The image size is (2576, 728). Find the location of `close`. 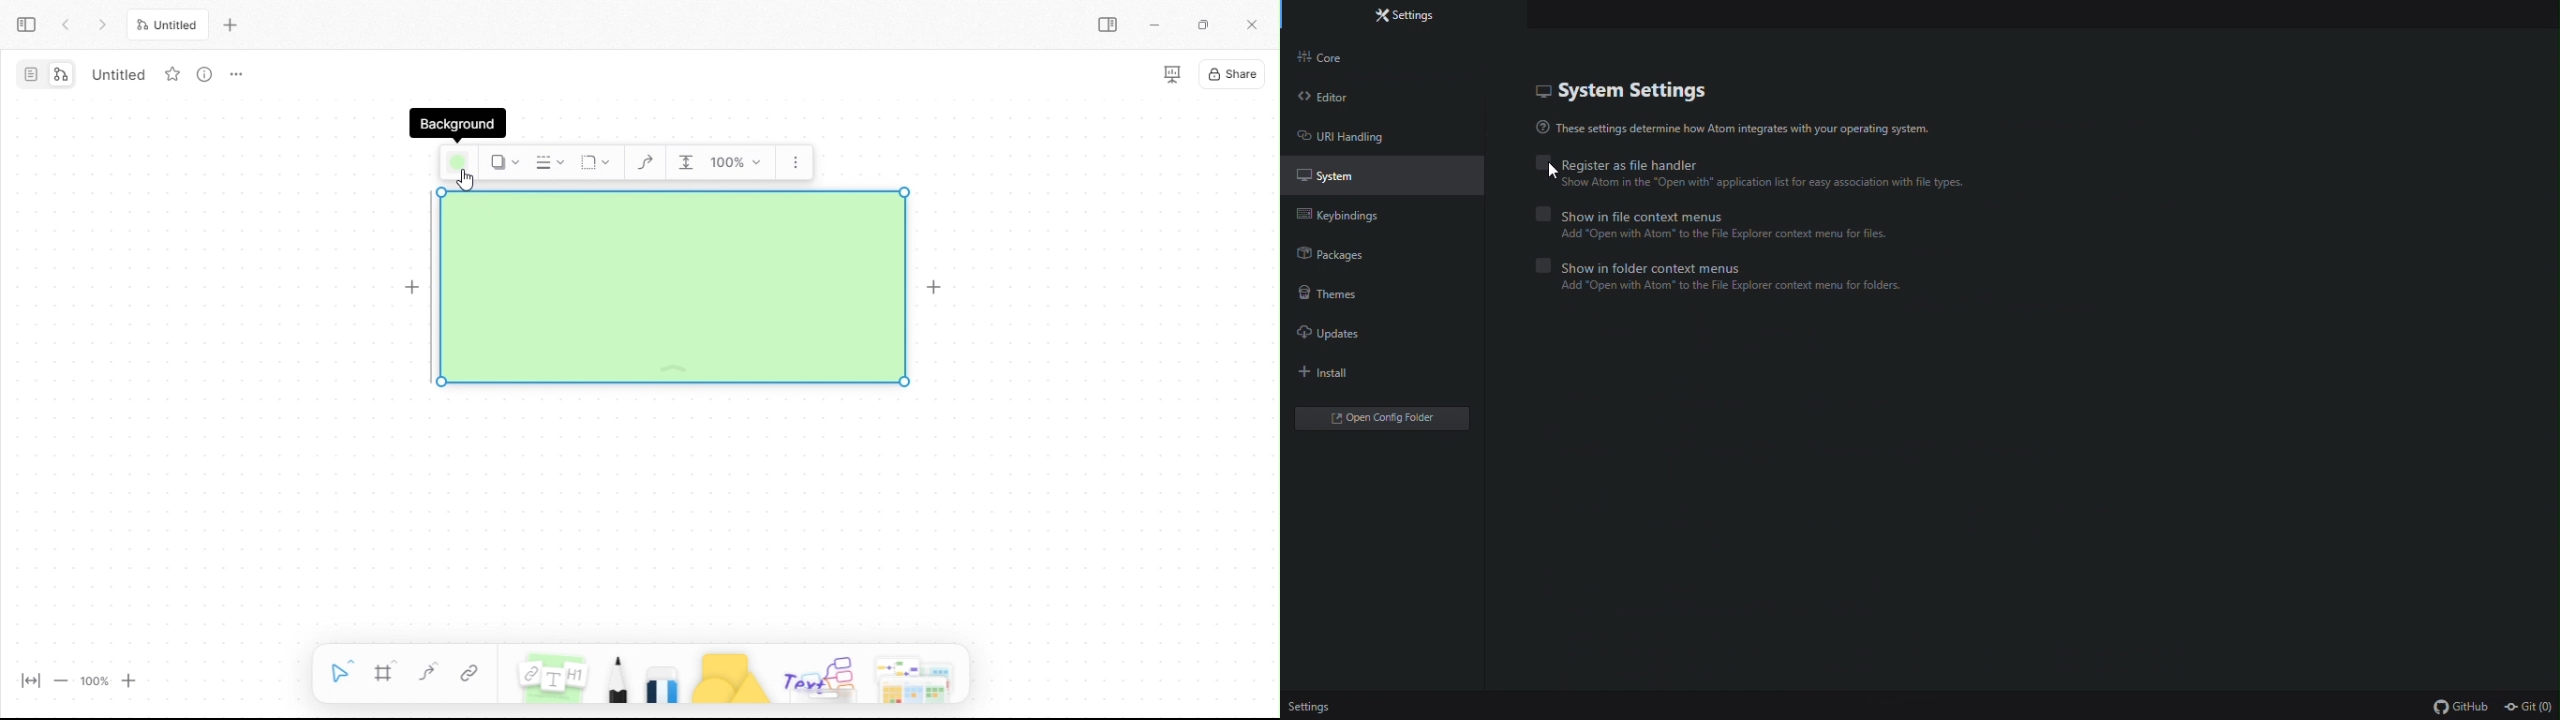

close is located at coordinates (1255, 25).